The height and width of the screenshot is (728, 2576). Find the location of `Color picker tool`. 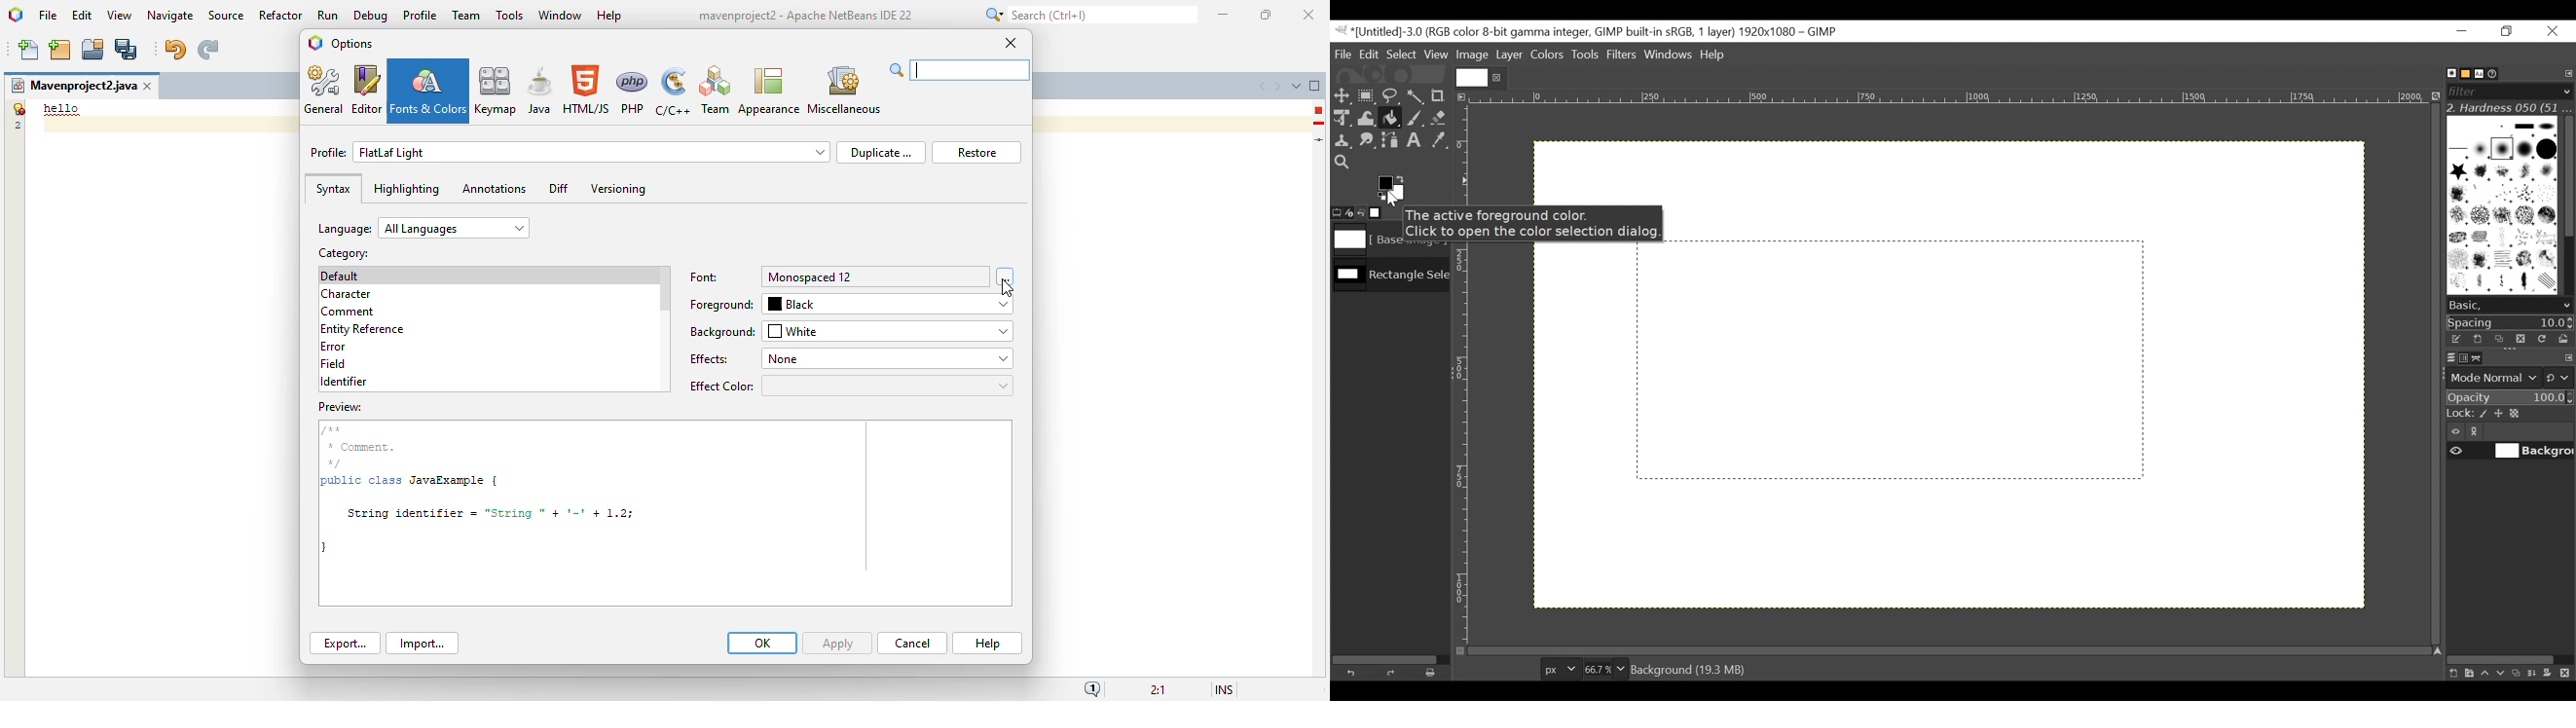

Color picker tool is located at coordinates (1440, 141).